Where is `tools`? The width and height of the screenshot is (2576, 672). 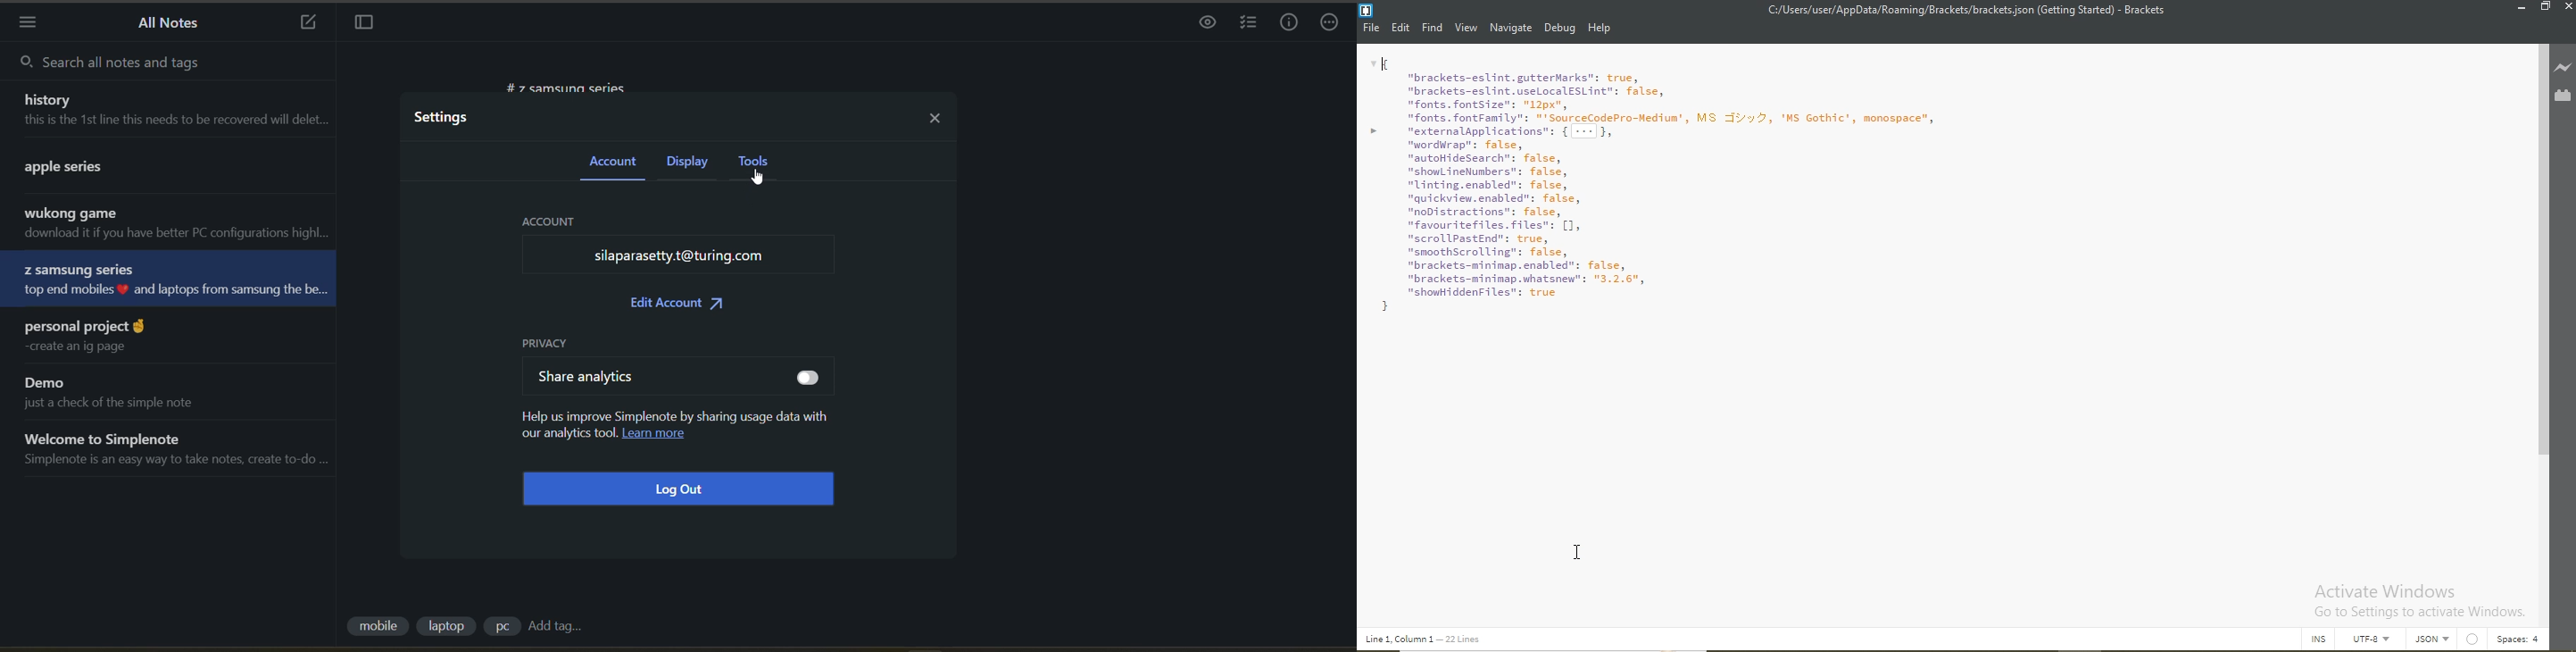 tools is located at coordinates (753, 161).